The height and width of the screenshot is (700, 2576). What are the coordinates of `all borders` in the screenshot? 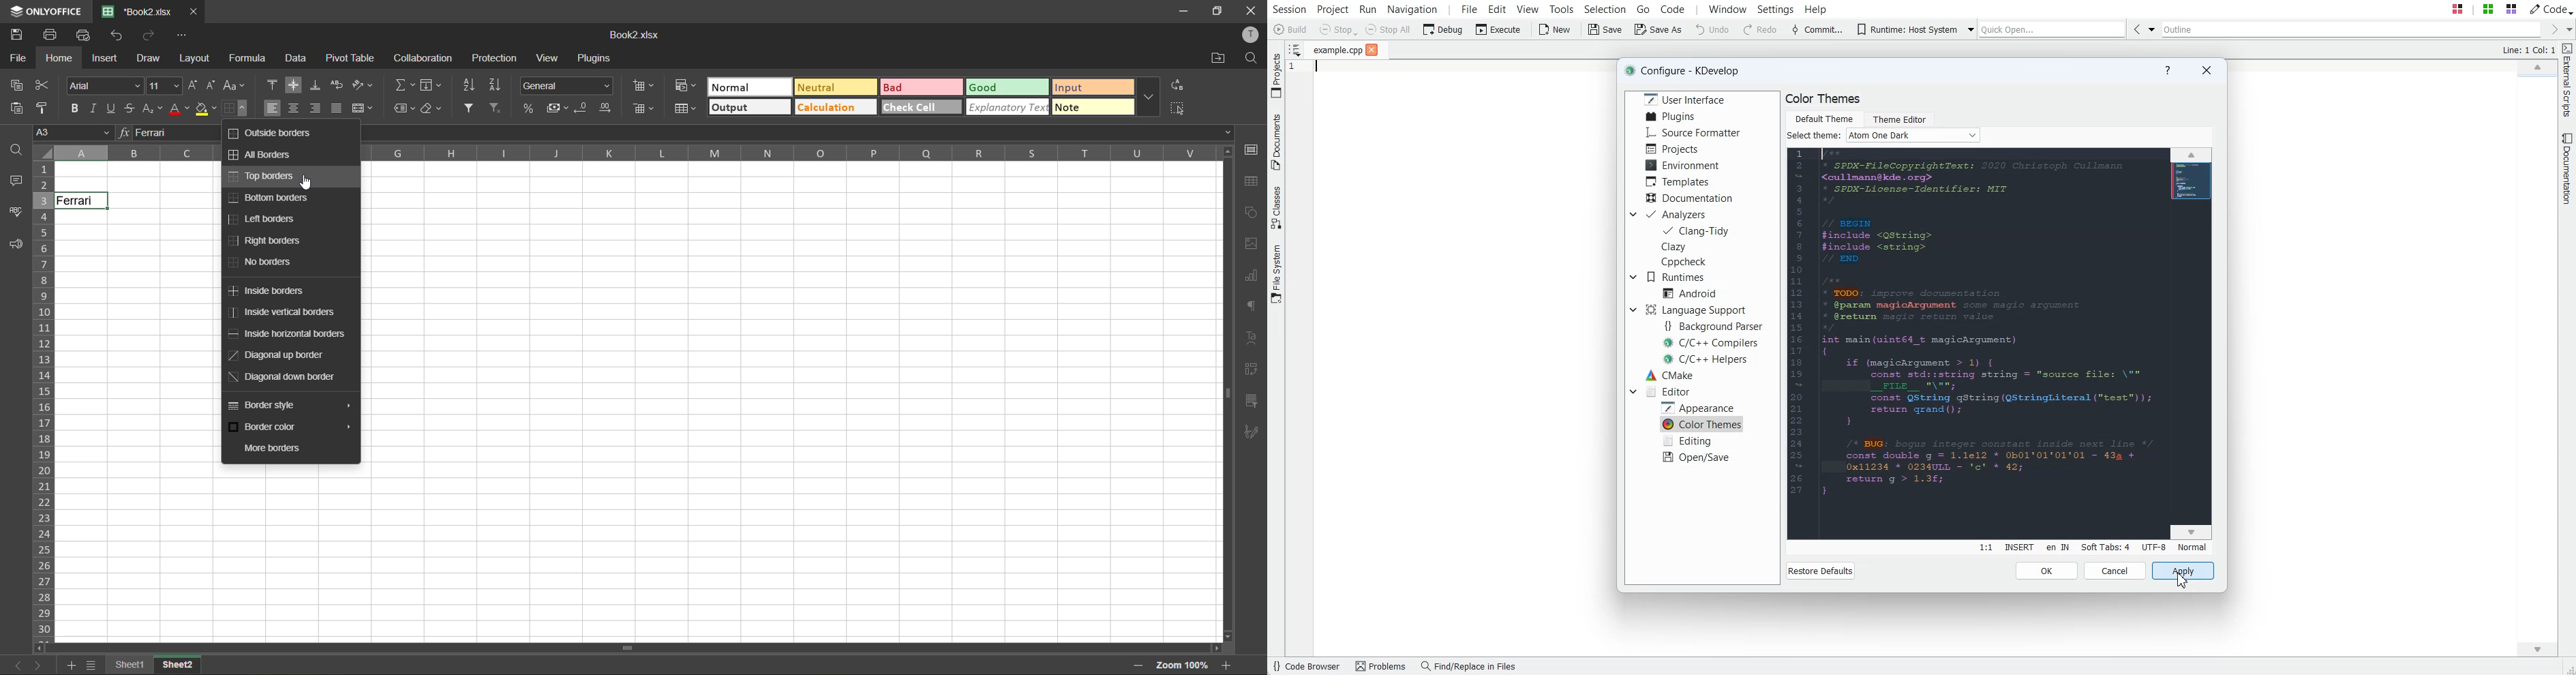 It's located at (261, 155).